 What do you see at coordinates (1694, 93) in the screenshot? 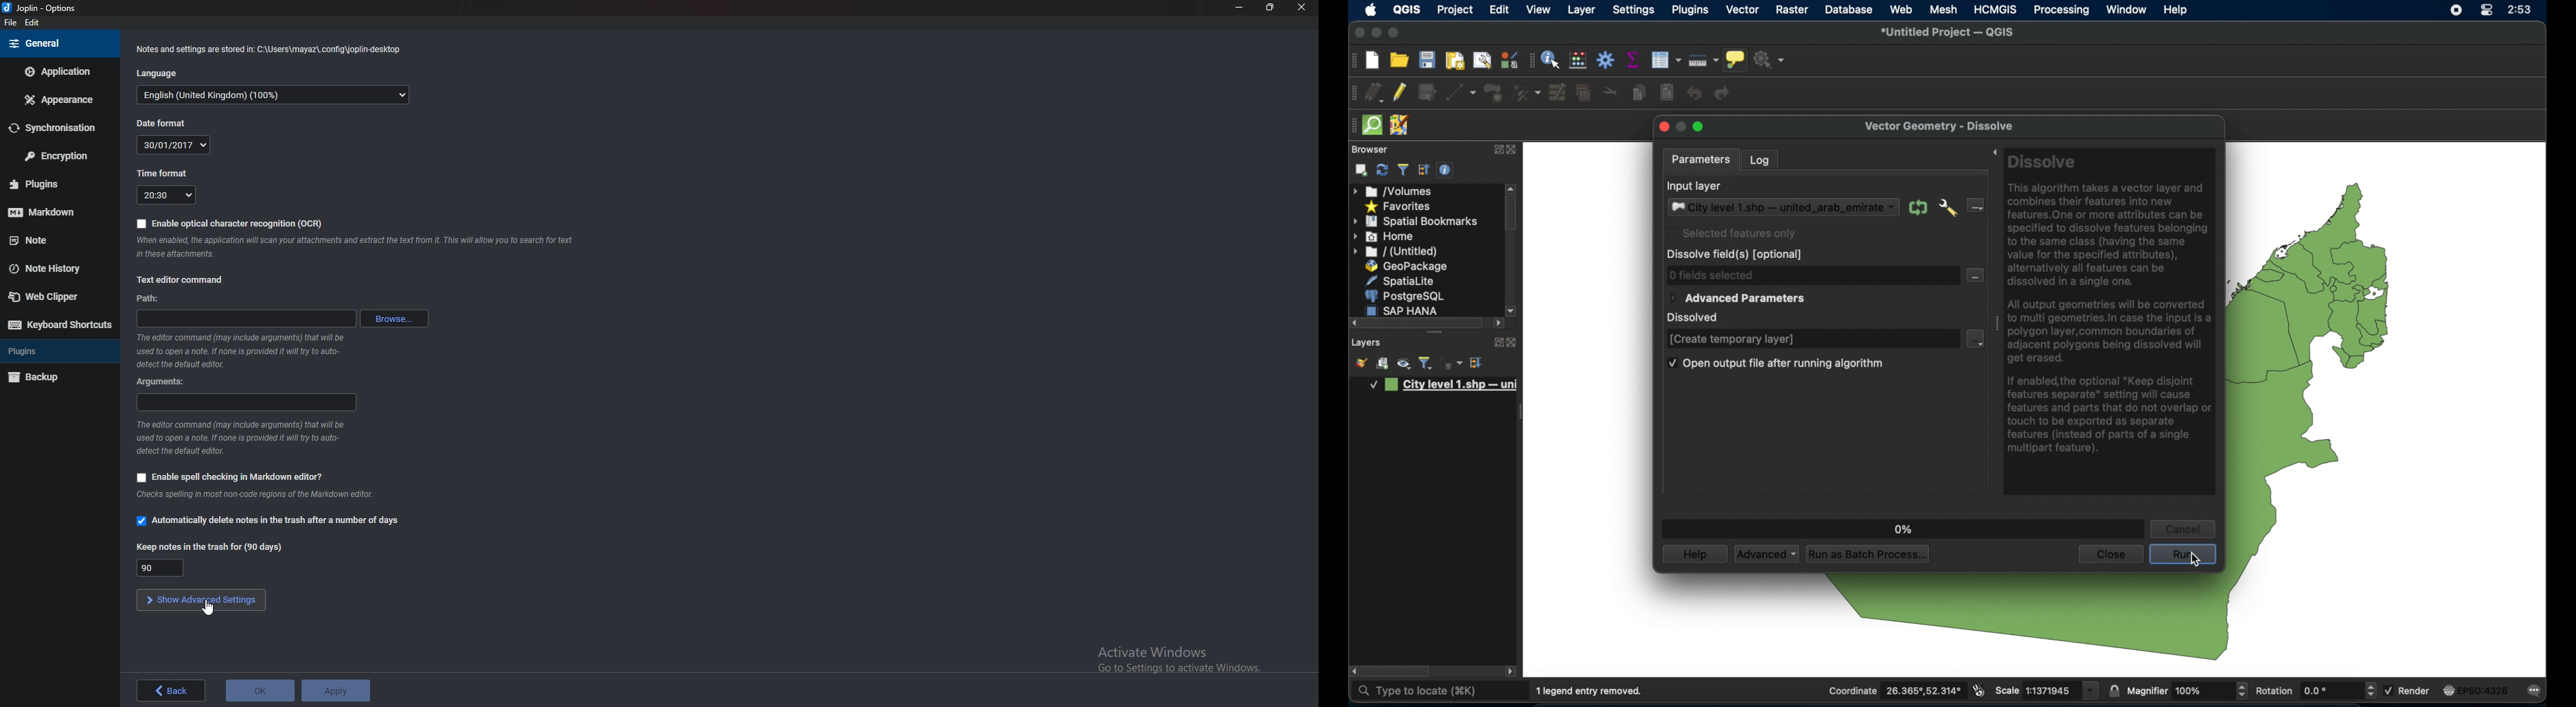
I see `undo` at bounding box center [1694, 93].